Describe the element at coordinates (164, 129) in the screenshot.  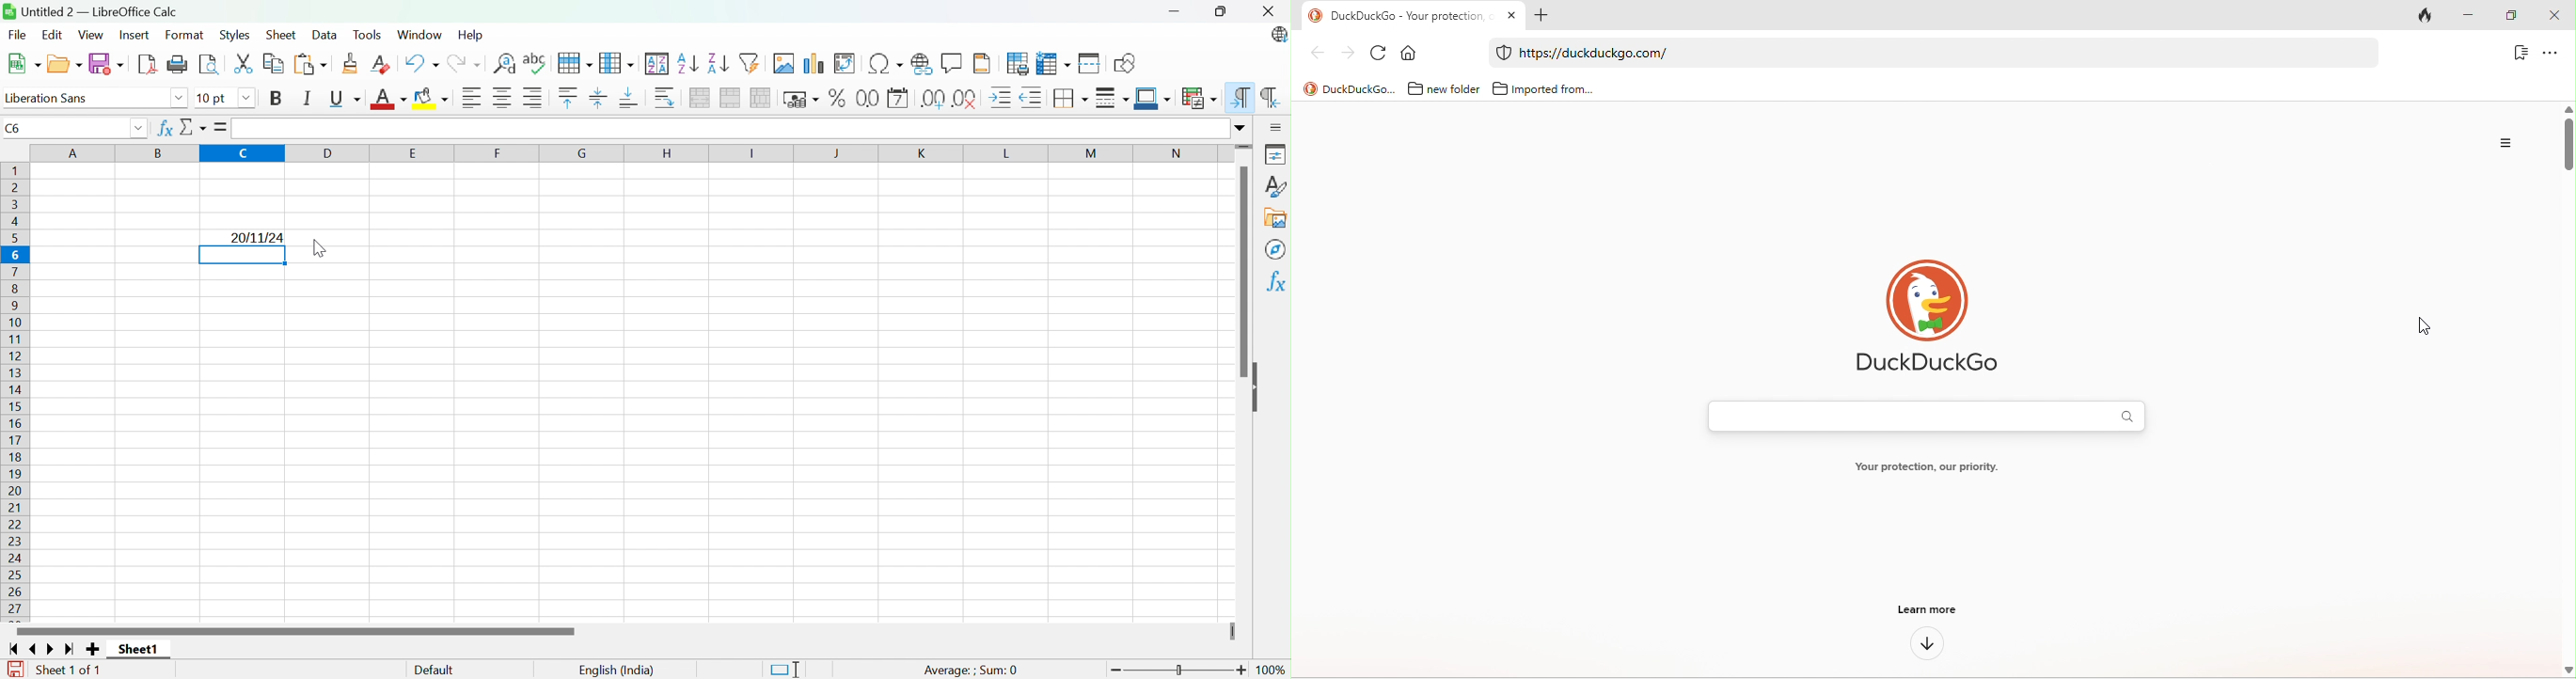
I see `Function wizard` at that location.